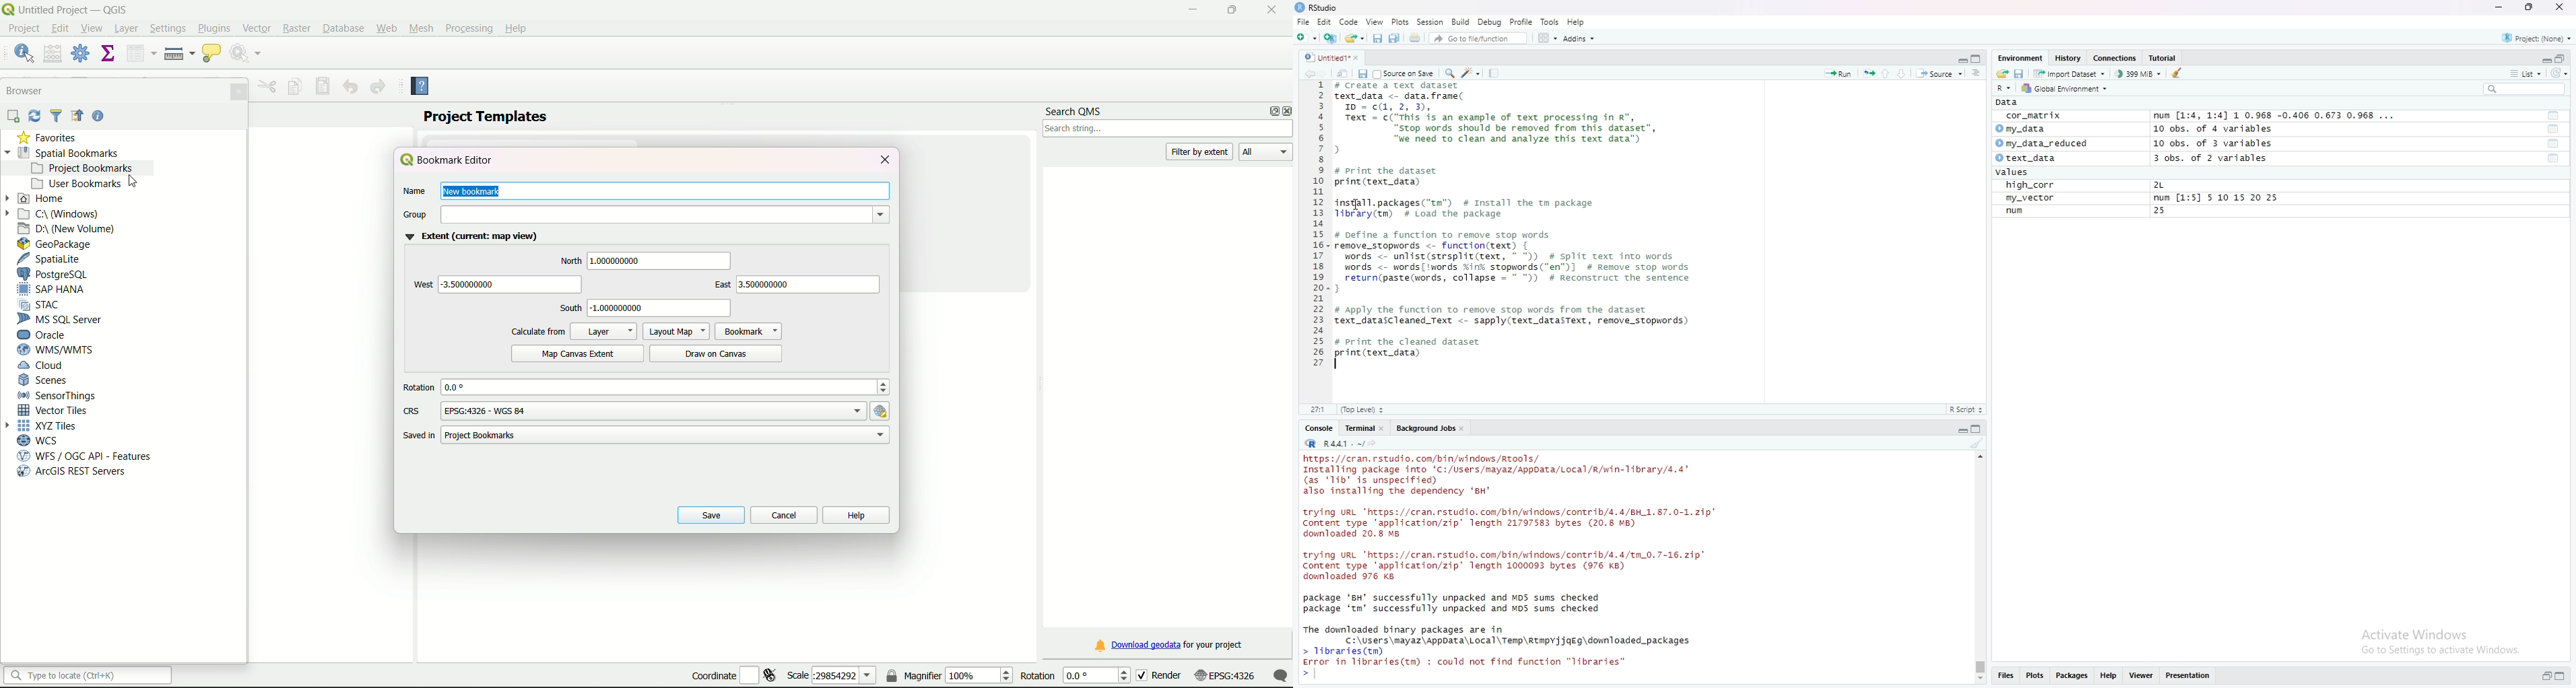 This screenshot has height=700, width=2576. What do you see at coordinates (1334, 444) in the screenshot?
I see `R.4.4.1` at bounding box center [1334, 444].